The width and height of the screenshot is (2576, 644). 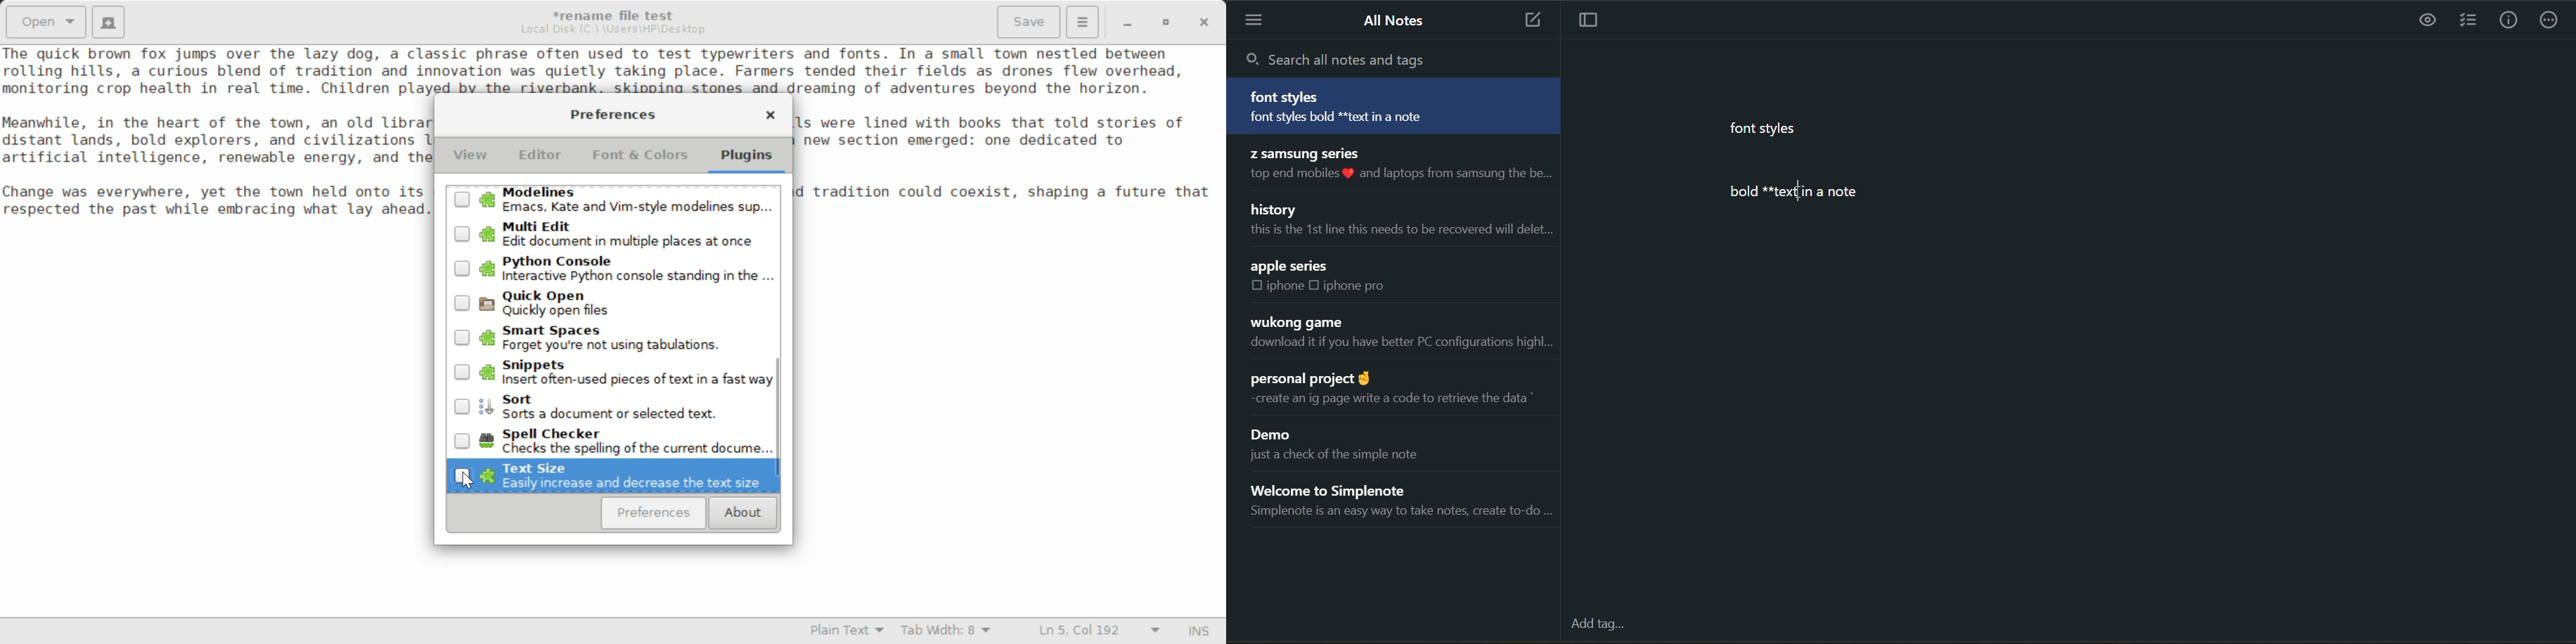 I want to click on Down Arrow to Text Size Plugin Button Unselected, so click(x=612, y=476).